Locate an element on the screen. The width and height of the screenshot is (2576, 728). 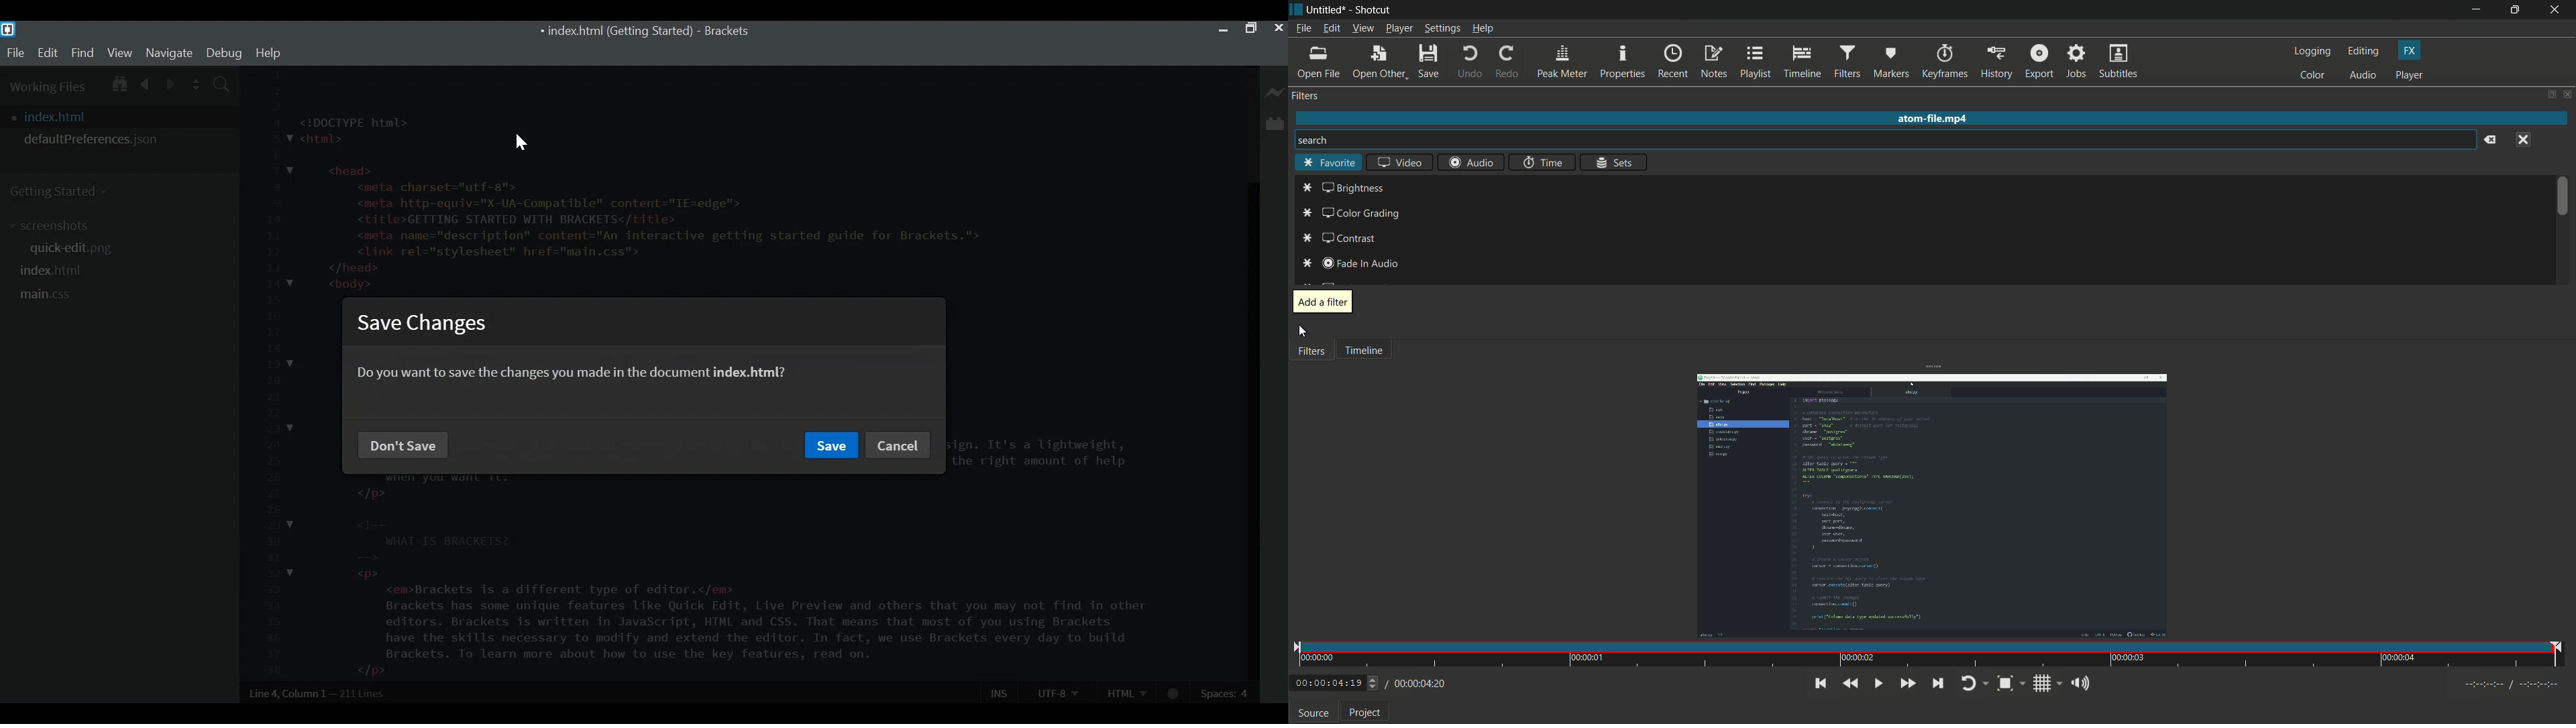
minimize is located at coordinates (1223, 28).